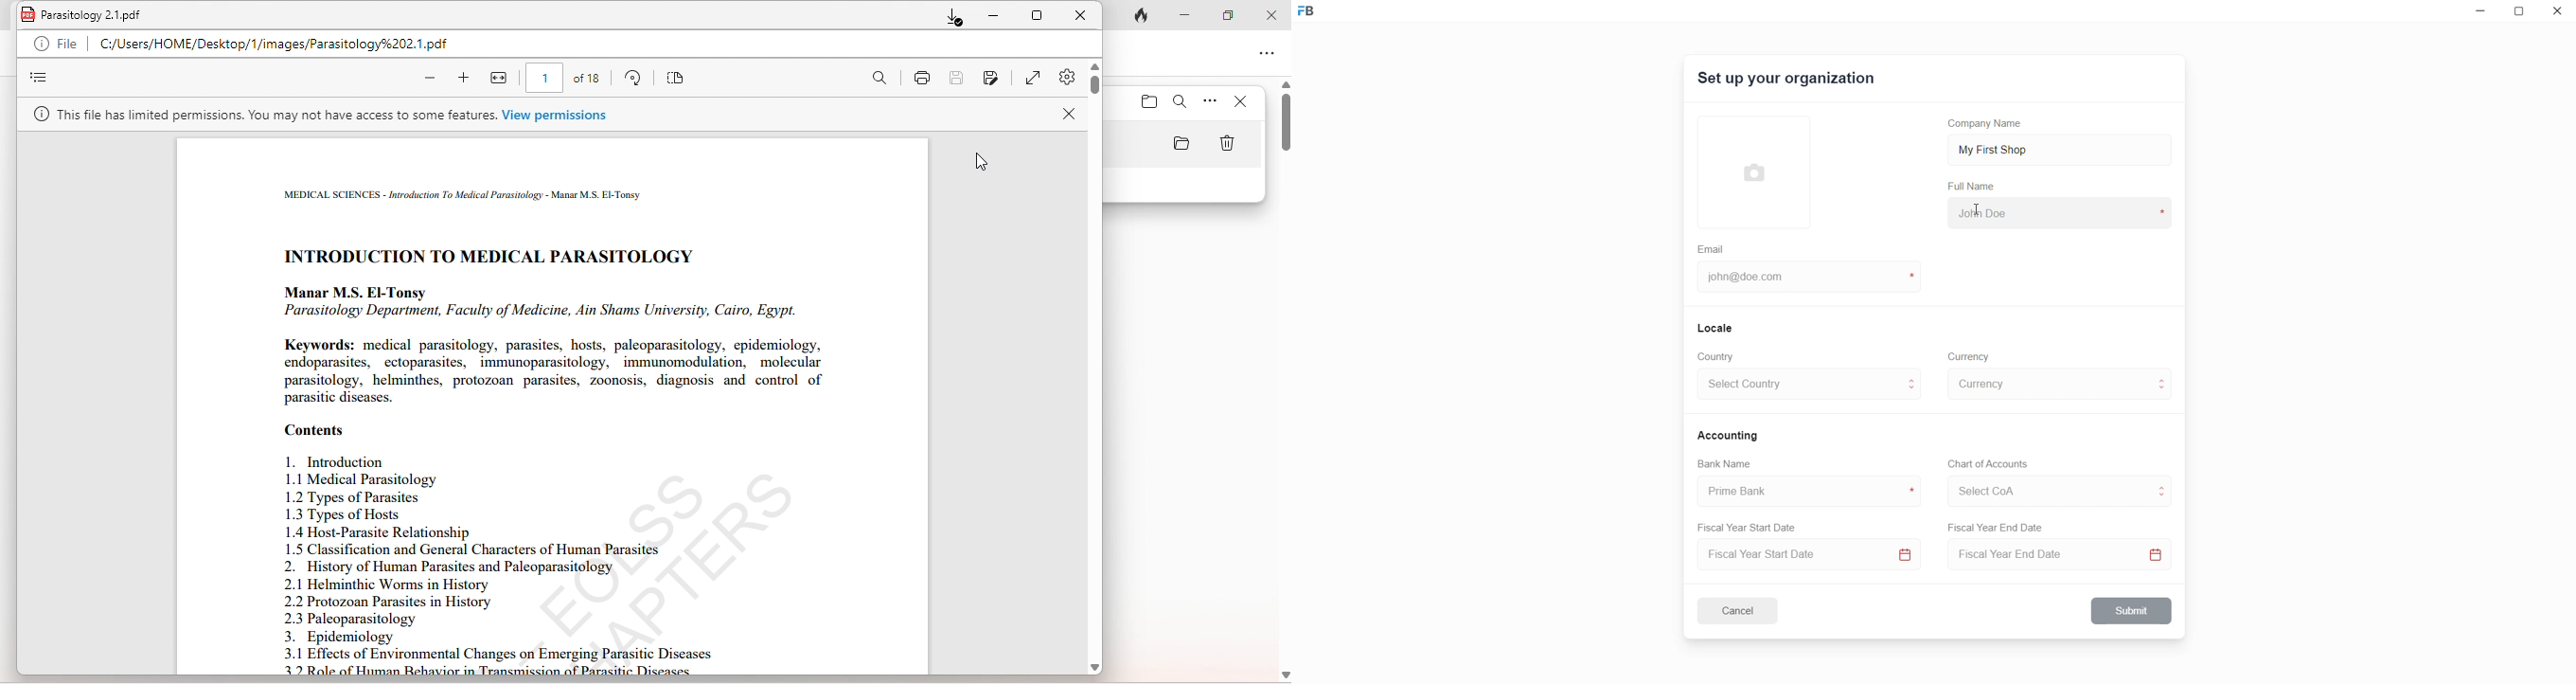  What do you see at coordinates (2133, 611) in the screenshot?
I see `Submit ` at bounding box center [2133, 611].